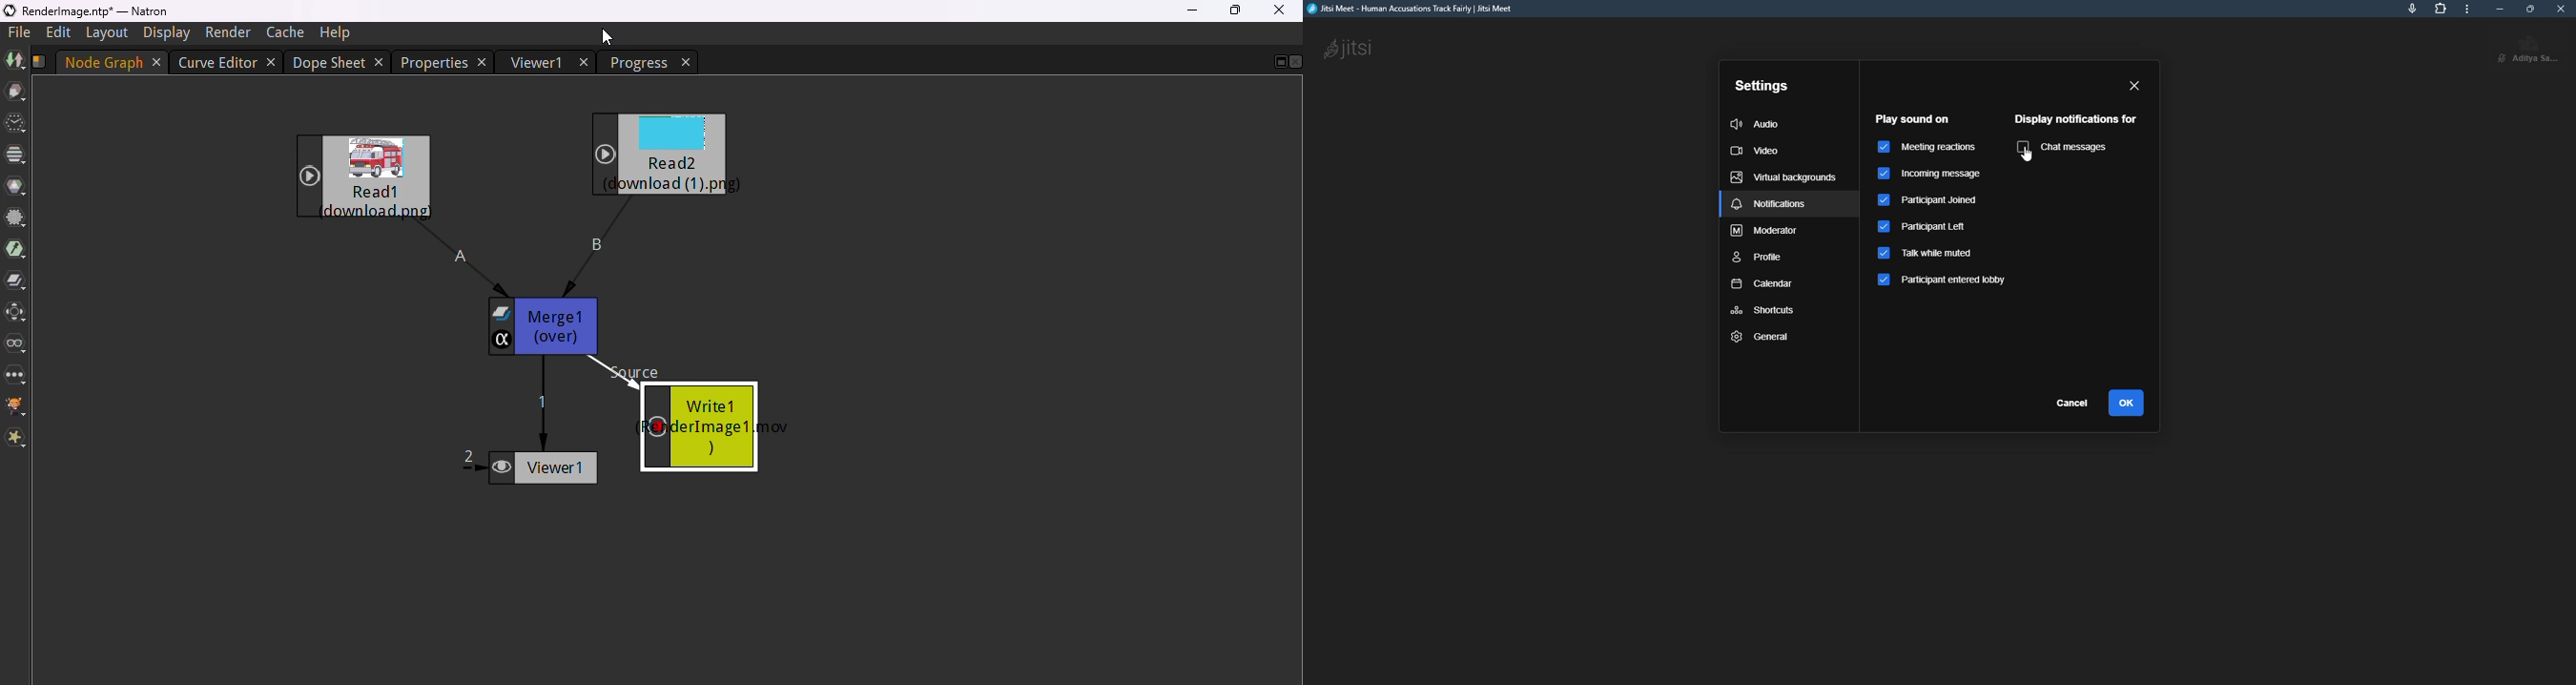 This screenshot has width=2576, height=700. Describe the element at coordinates (2472, 10) in the screenshot. I see `more` at that location.